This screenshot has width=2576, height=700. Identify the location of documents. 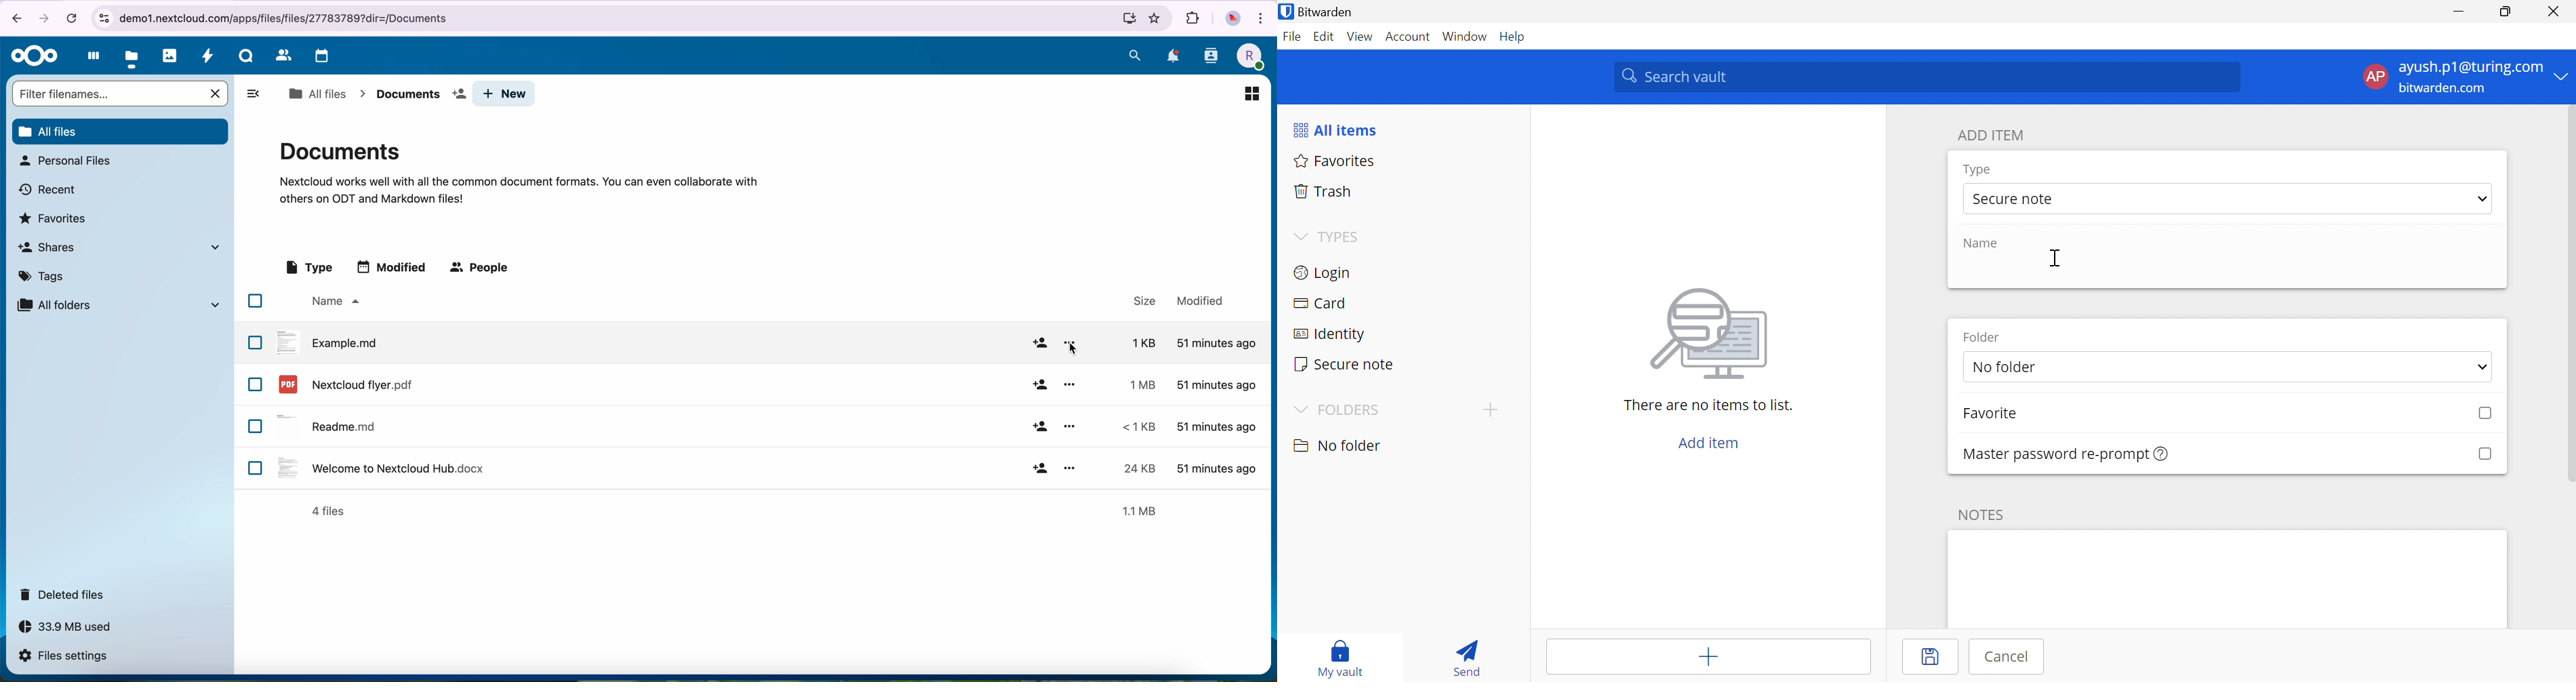
(519, 171).